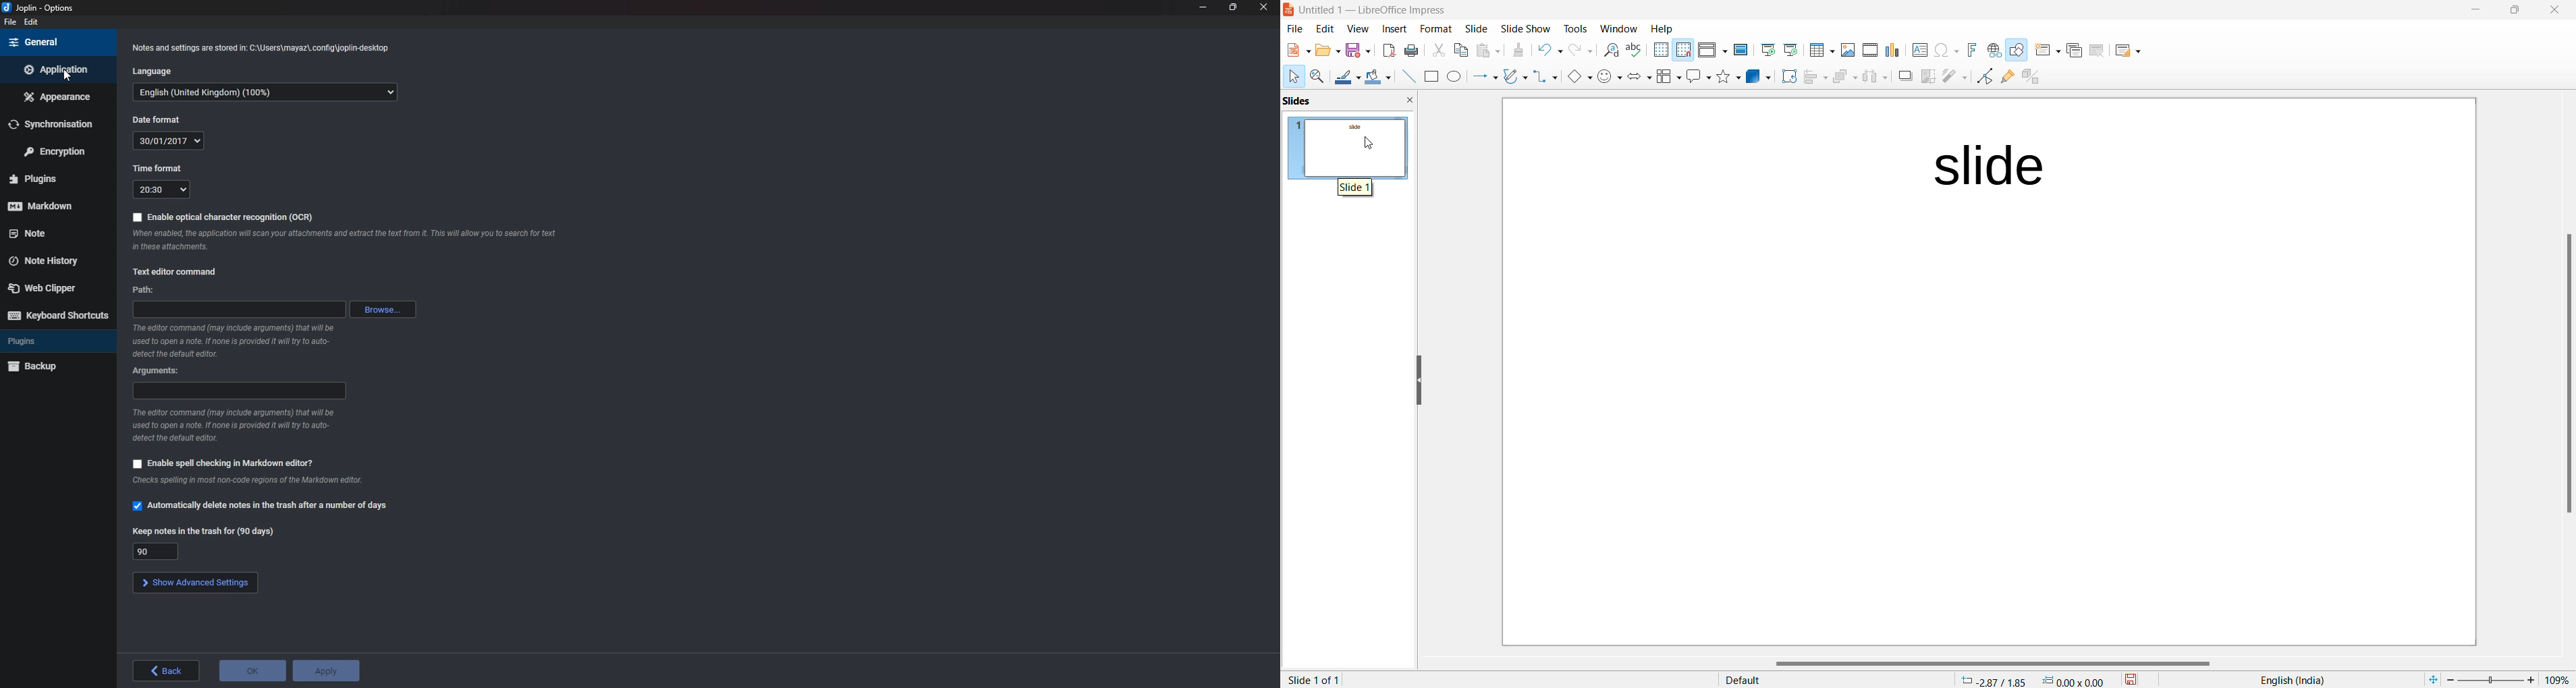 The width and height of the screenshot is (2576, 700). Describe the element at coordinates (1420, 381) in the screenshot. I see `hide left side bar` at that location.